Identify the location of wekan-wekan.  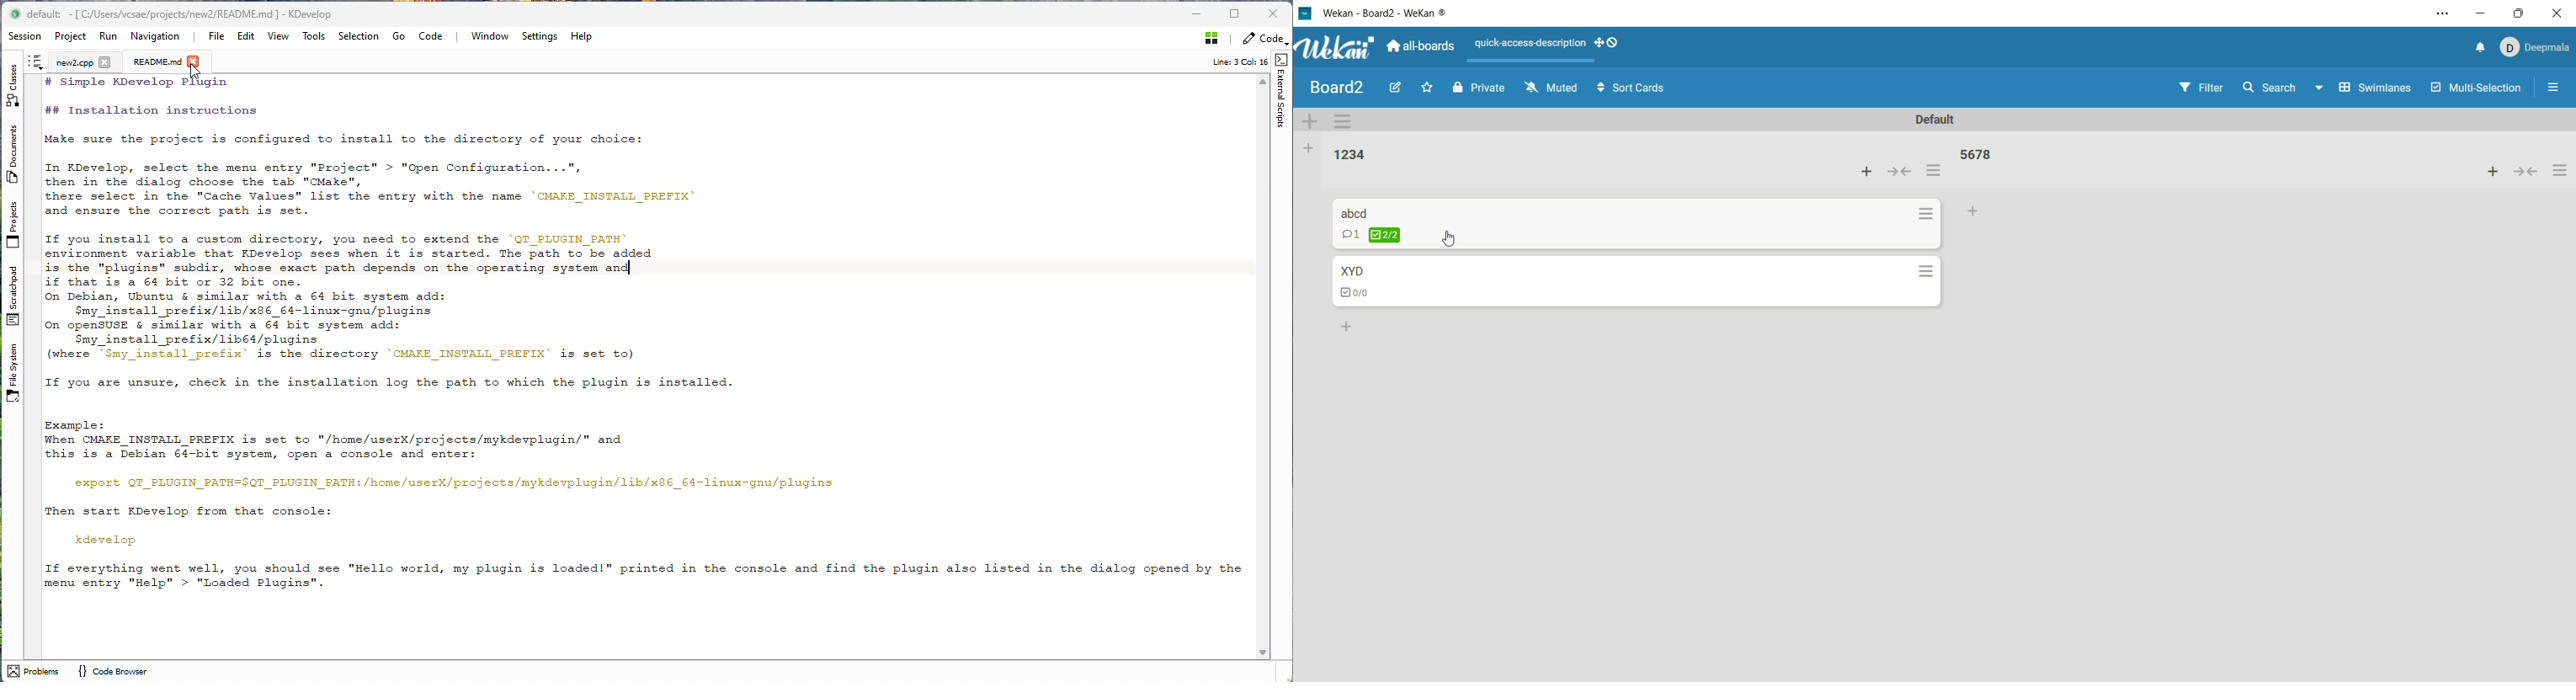
(1385, 14).